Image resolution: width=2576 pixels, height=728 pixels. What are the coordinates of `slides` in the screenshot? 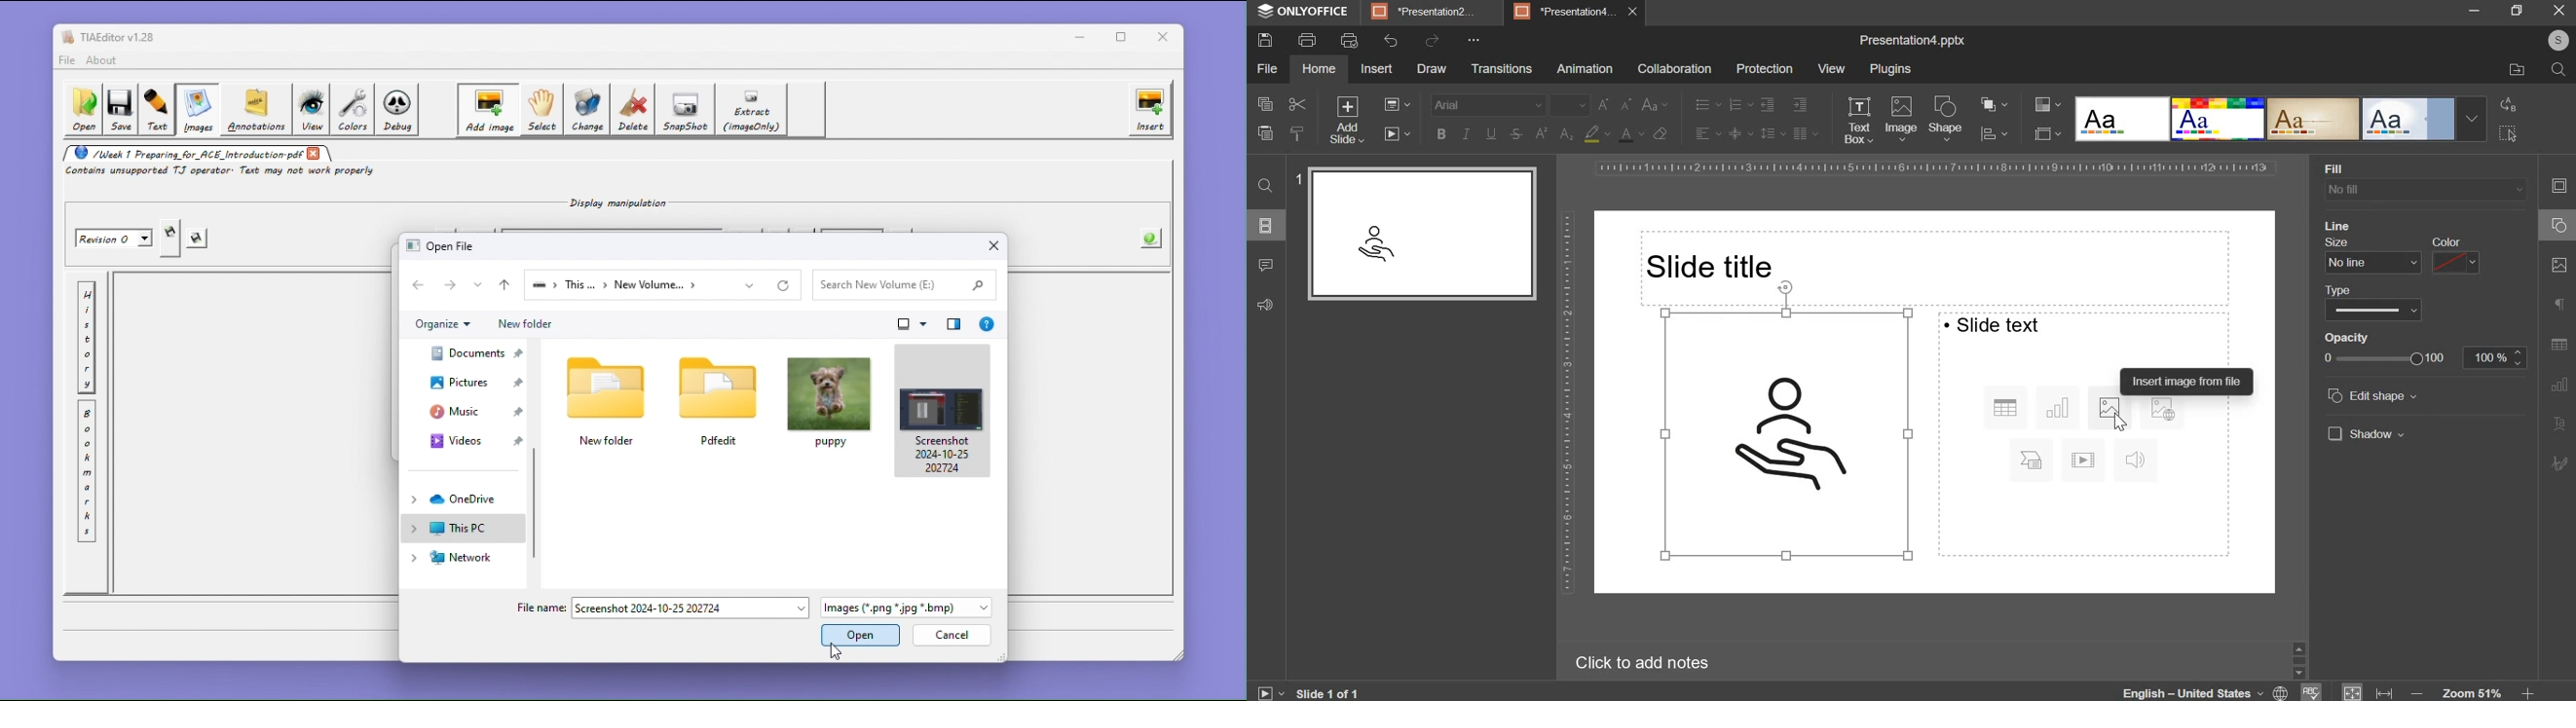 It's located at (1264, 226).